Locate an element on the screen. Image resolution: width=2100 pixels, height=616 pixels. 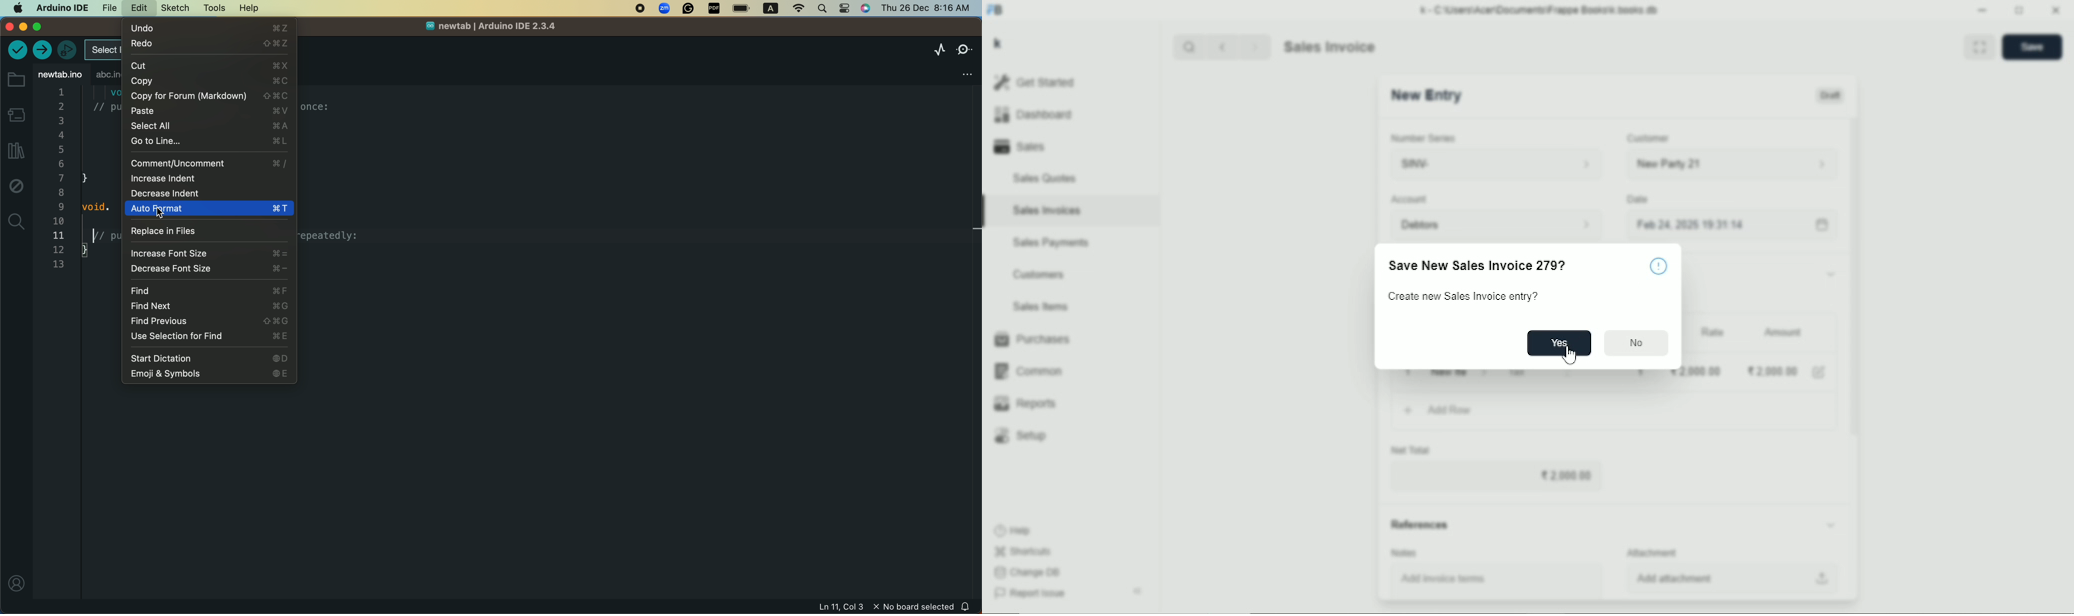
dictation is located at coordinates (208, 358).